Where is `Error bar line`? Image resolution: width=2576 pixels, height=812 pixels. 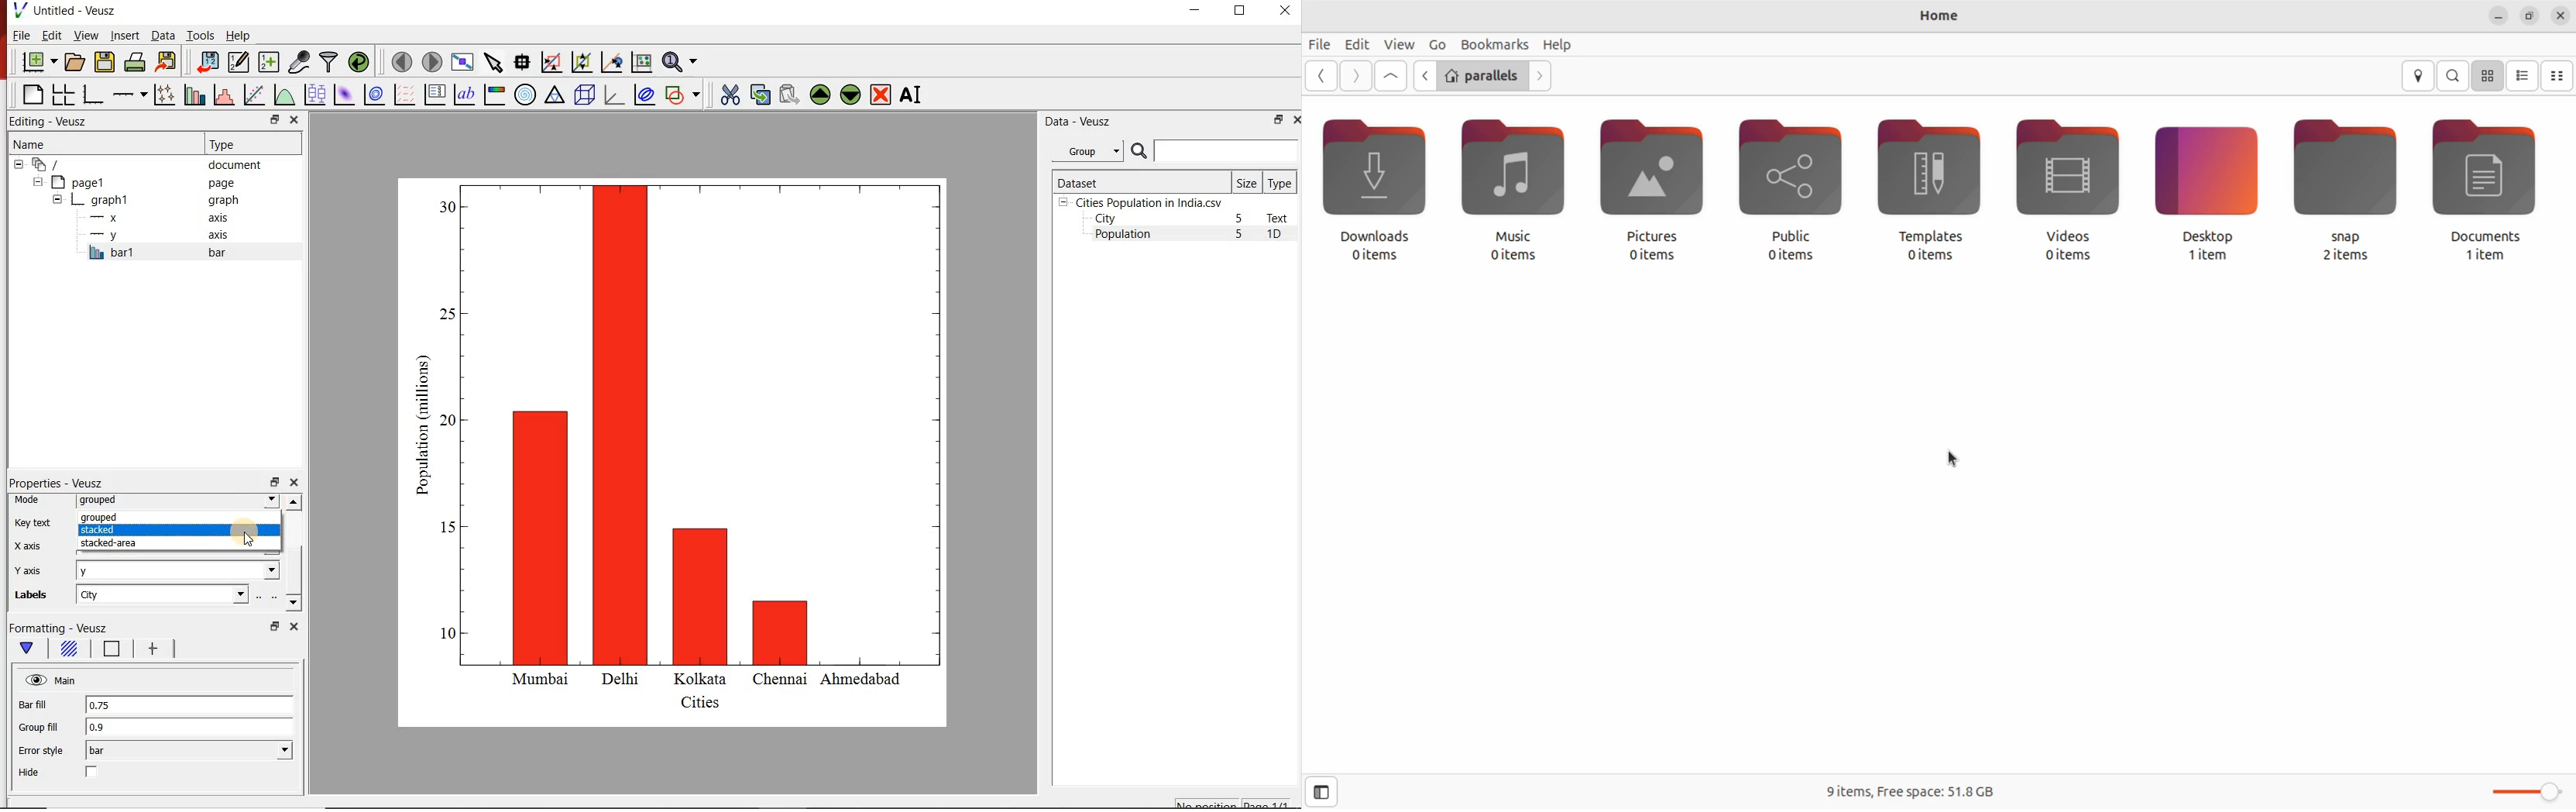
Error bar line is located at coordinates (152, 650).